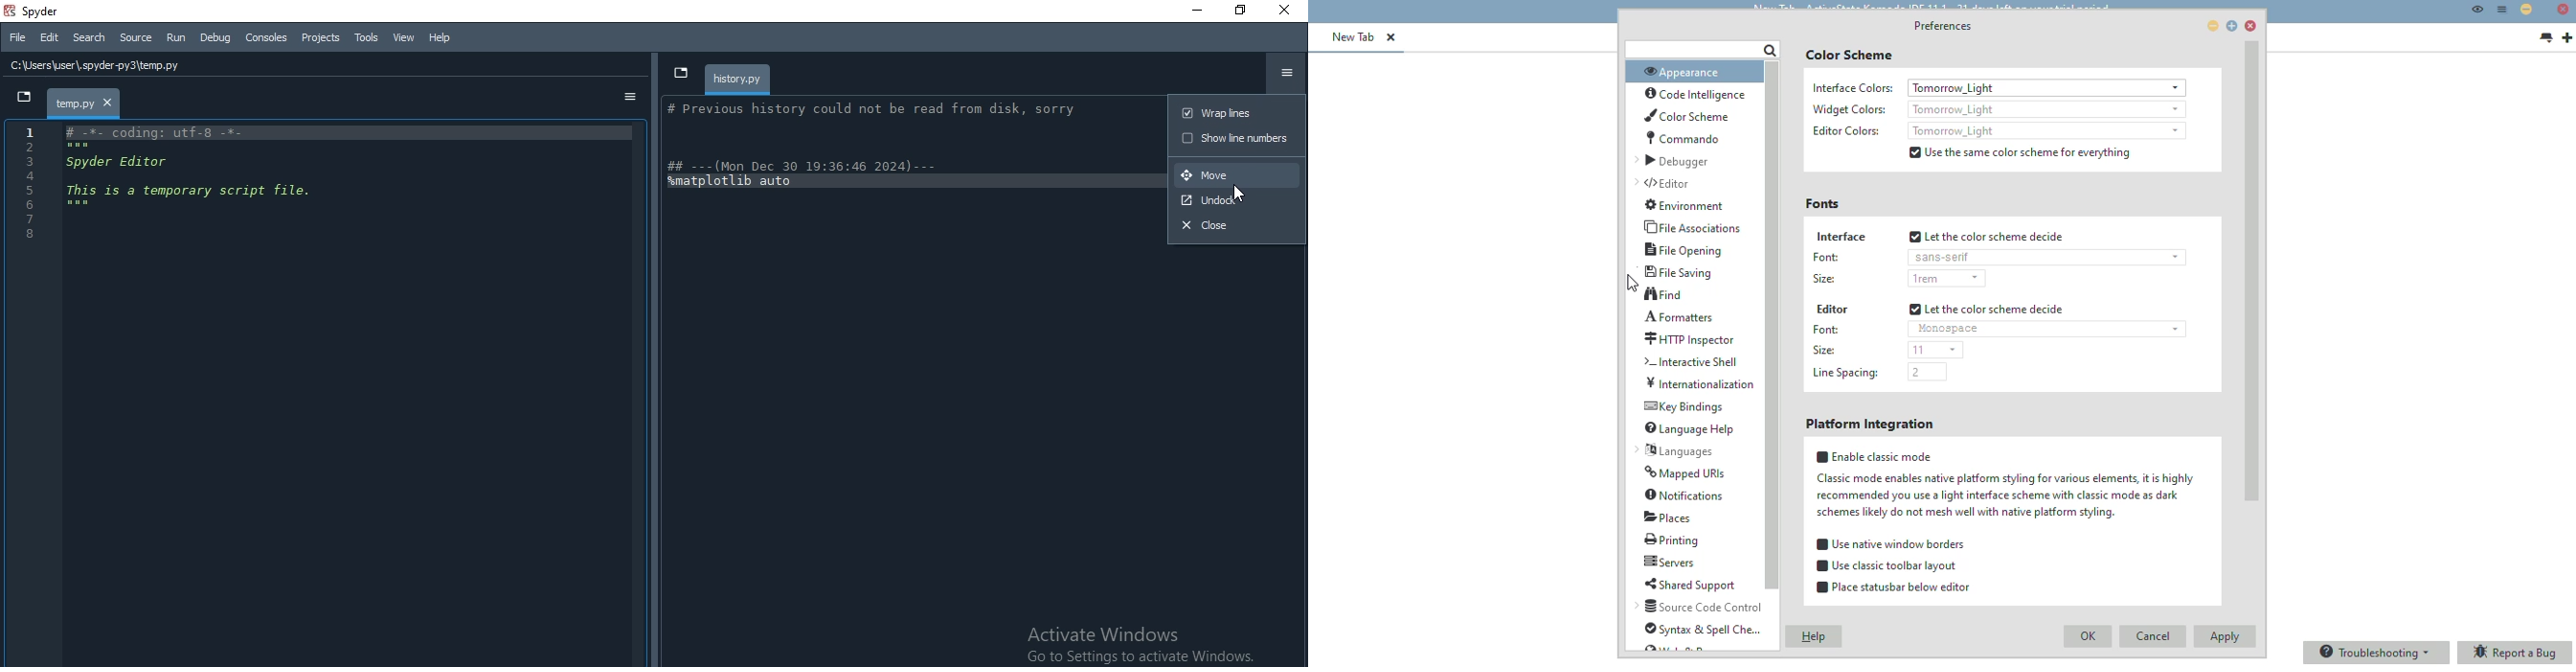 This screenshot has height=672, width=2576. What do you see at coordinates (267, 37) in the screenshot?
I see `Consoles` at bounding box center [267, 37].